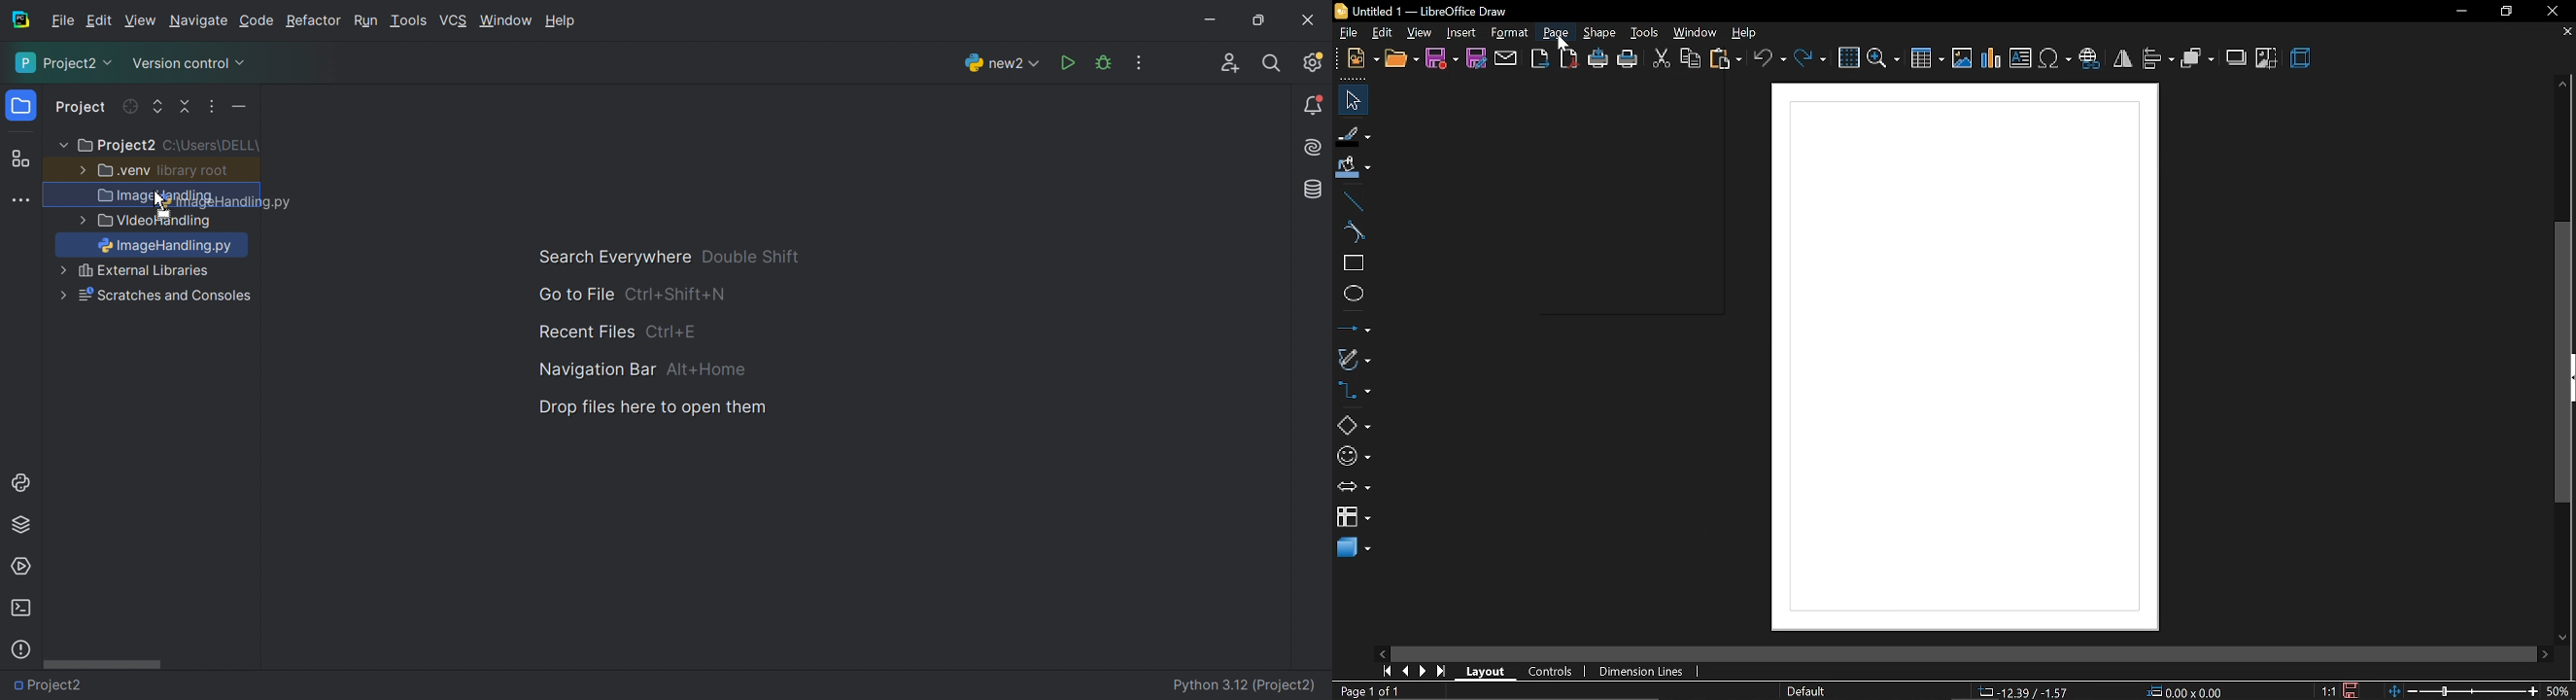 This screenshot has height=700, width=2576. I want to click on shadow, so click(2236, 58).